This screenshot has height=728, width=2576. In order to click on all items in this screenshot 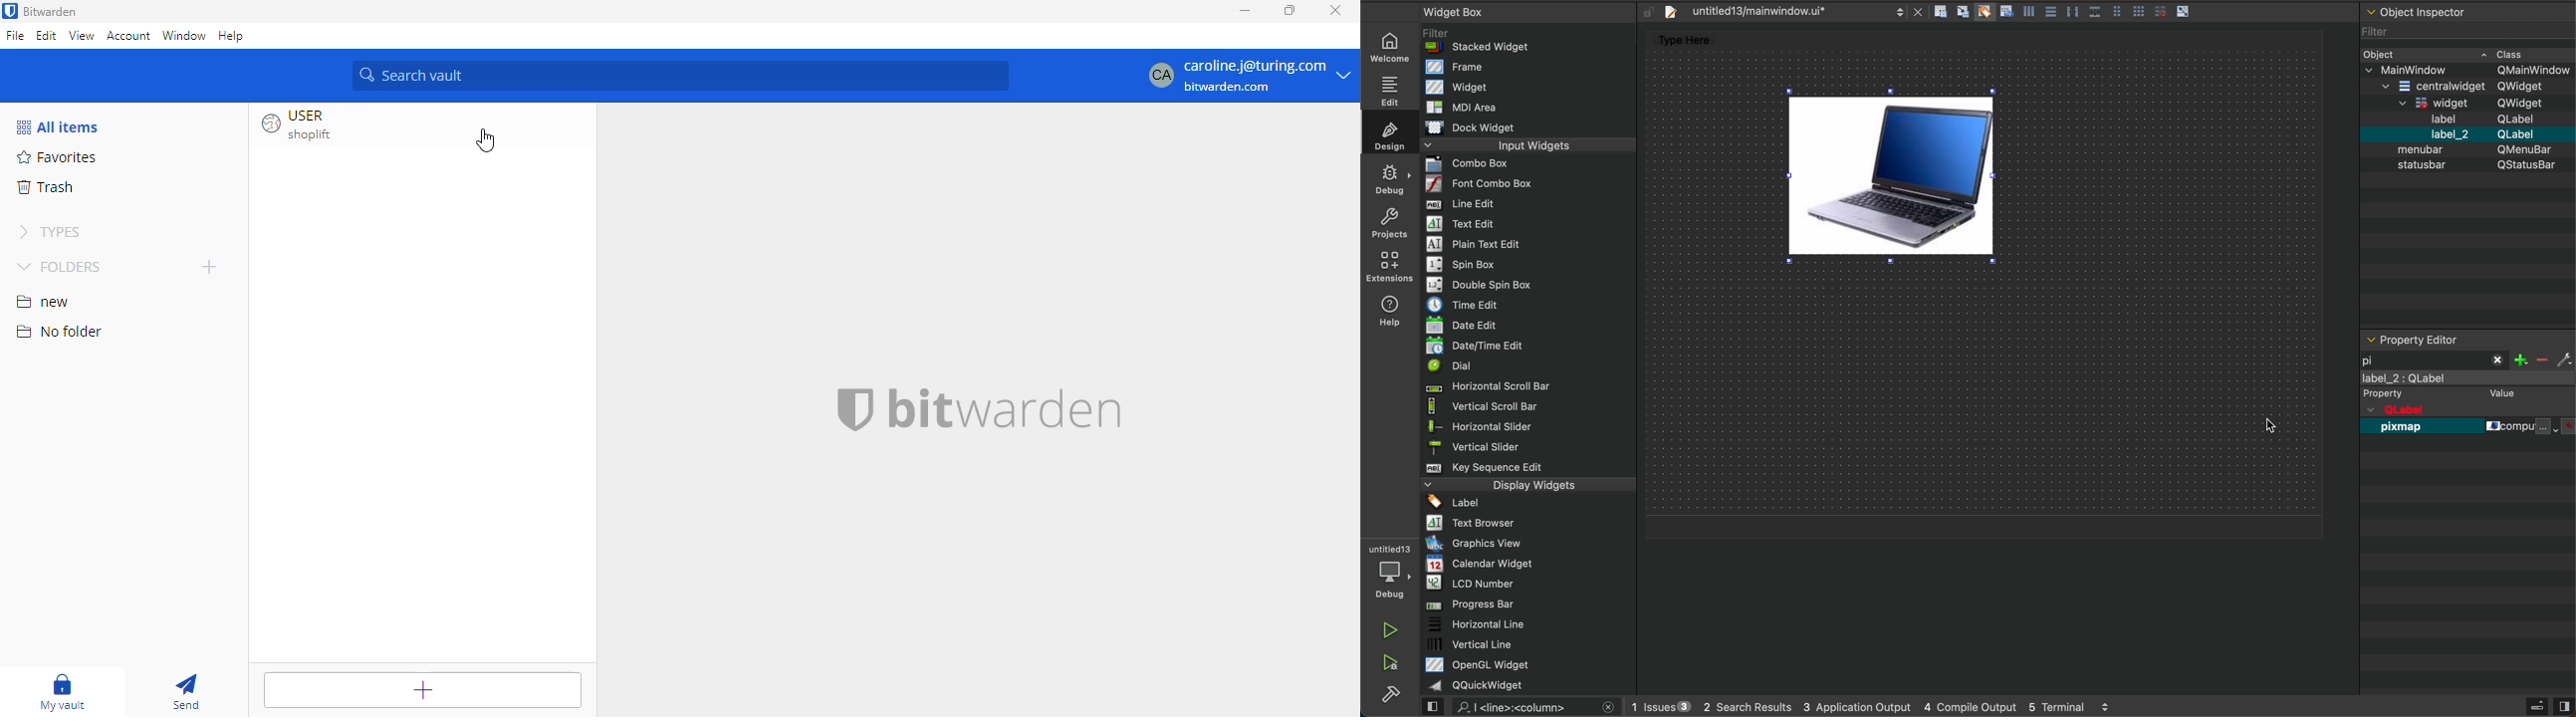, I will do `click(59, 127)`.